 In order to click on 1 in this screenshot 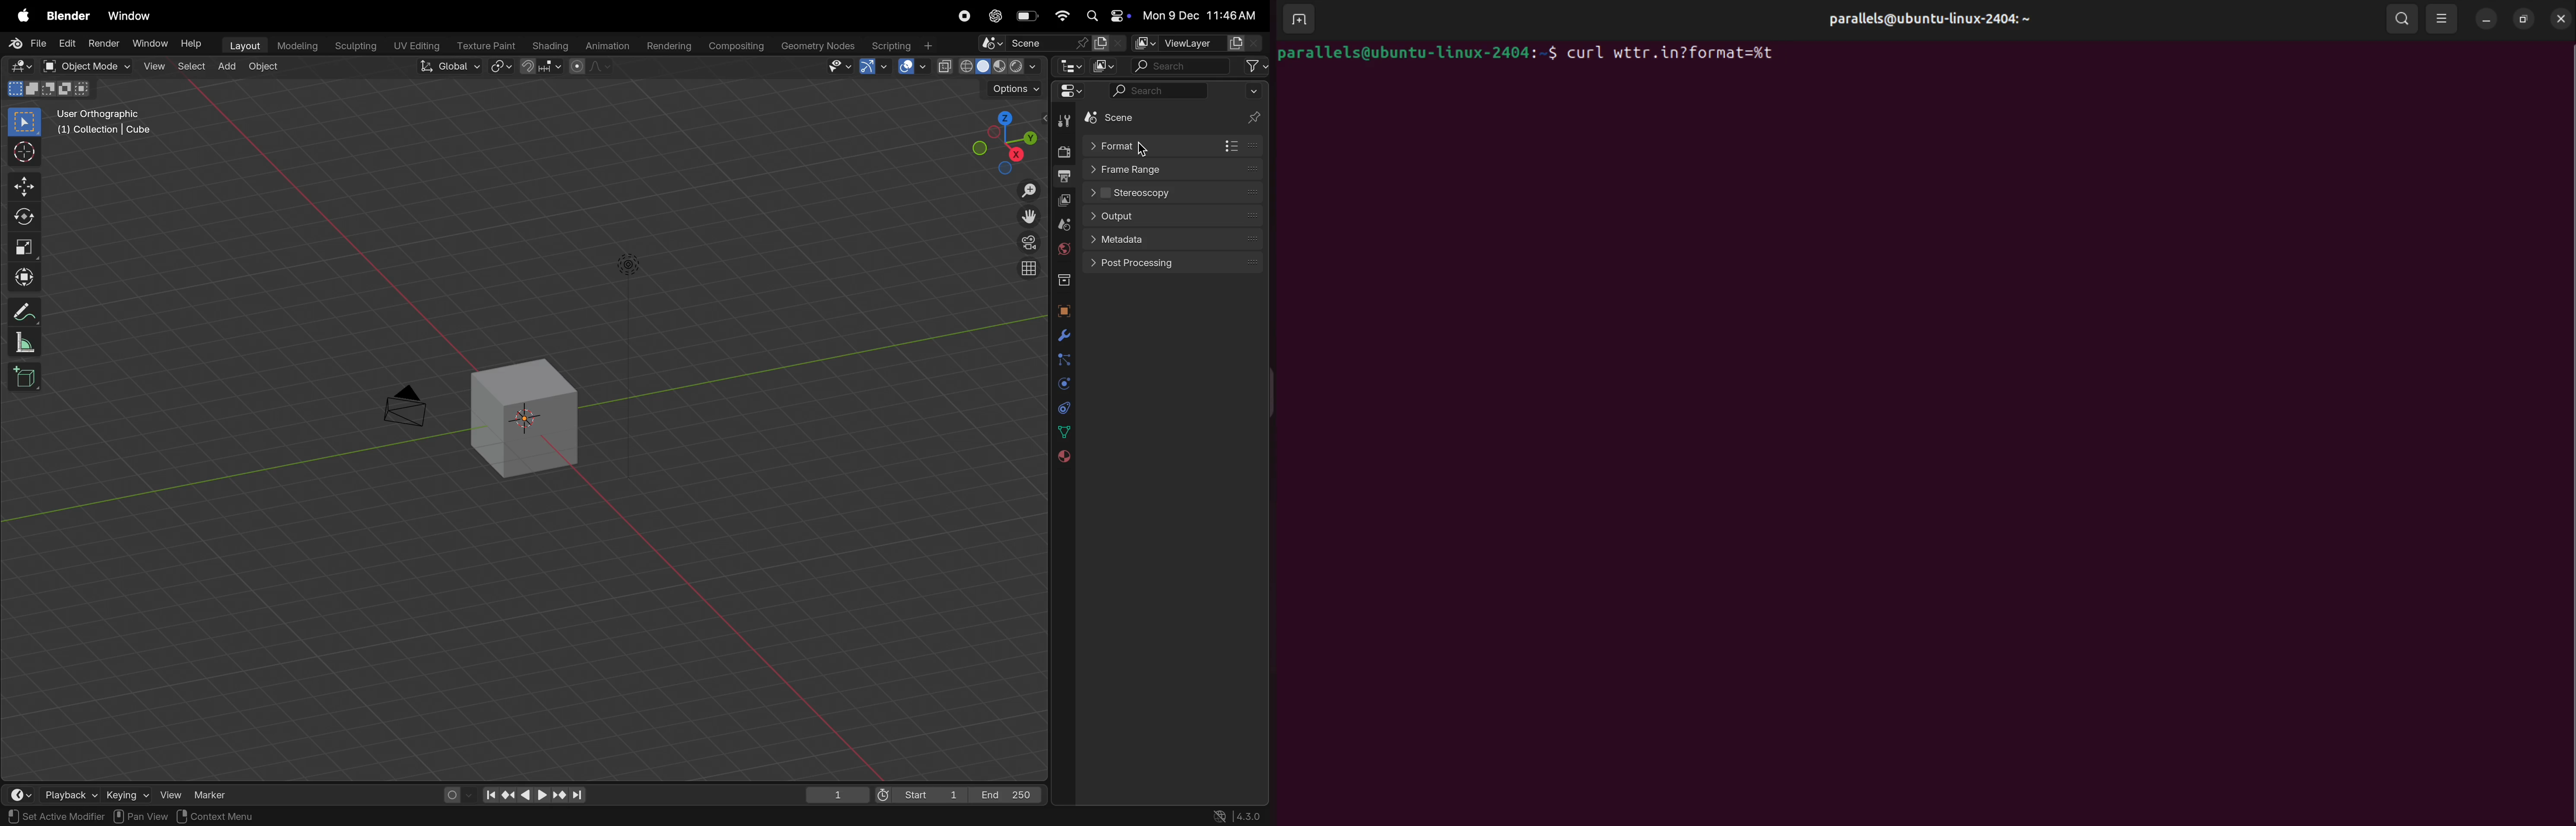, I will do `click(831, 794)`.